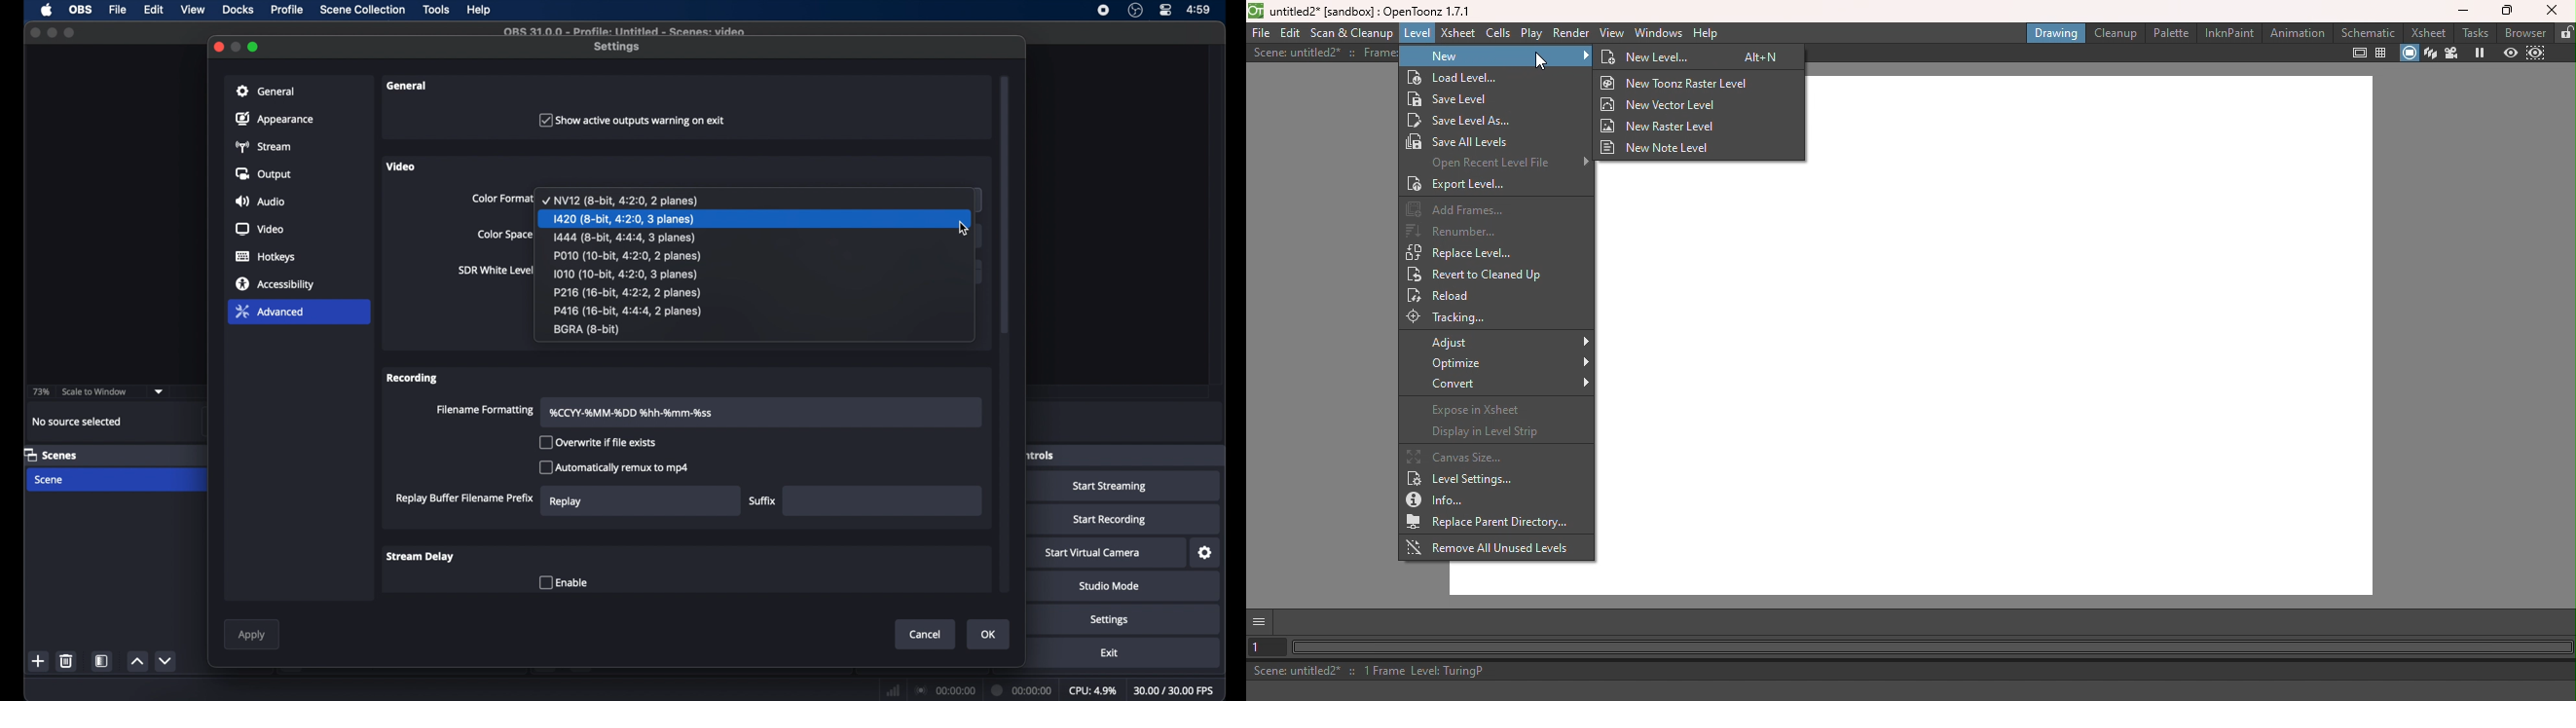 The width and height of the screenshot is (2576, 728). Describe the element at coordinates (1023, 691) in the screenshot. I see `00:00:00` at that location.